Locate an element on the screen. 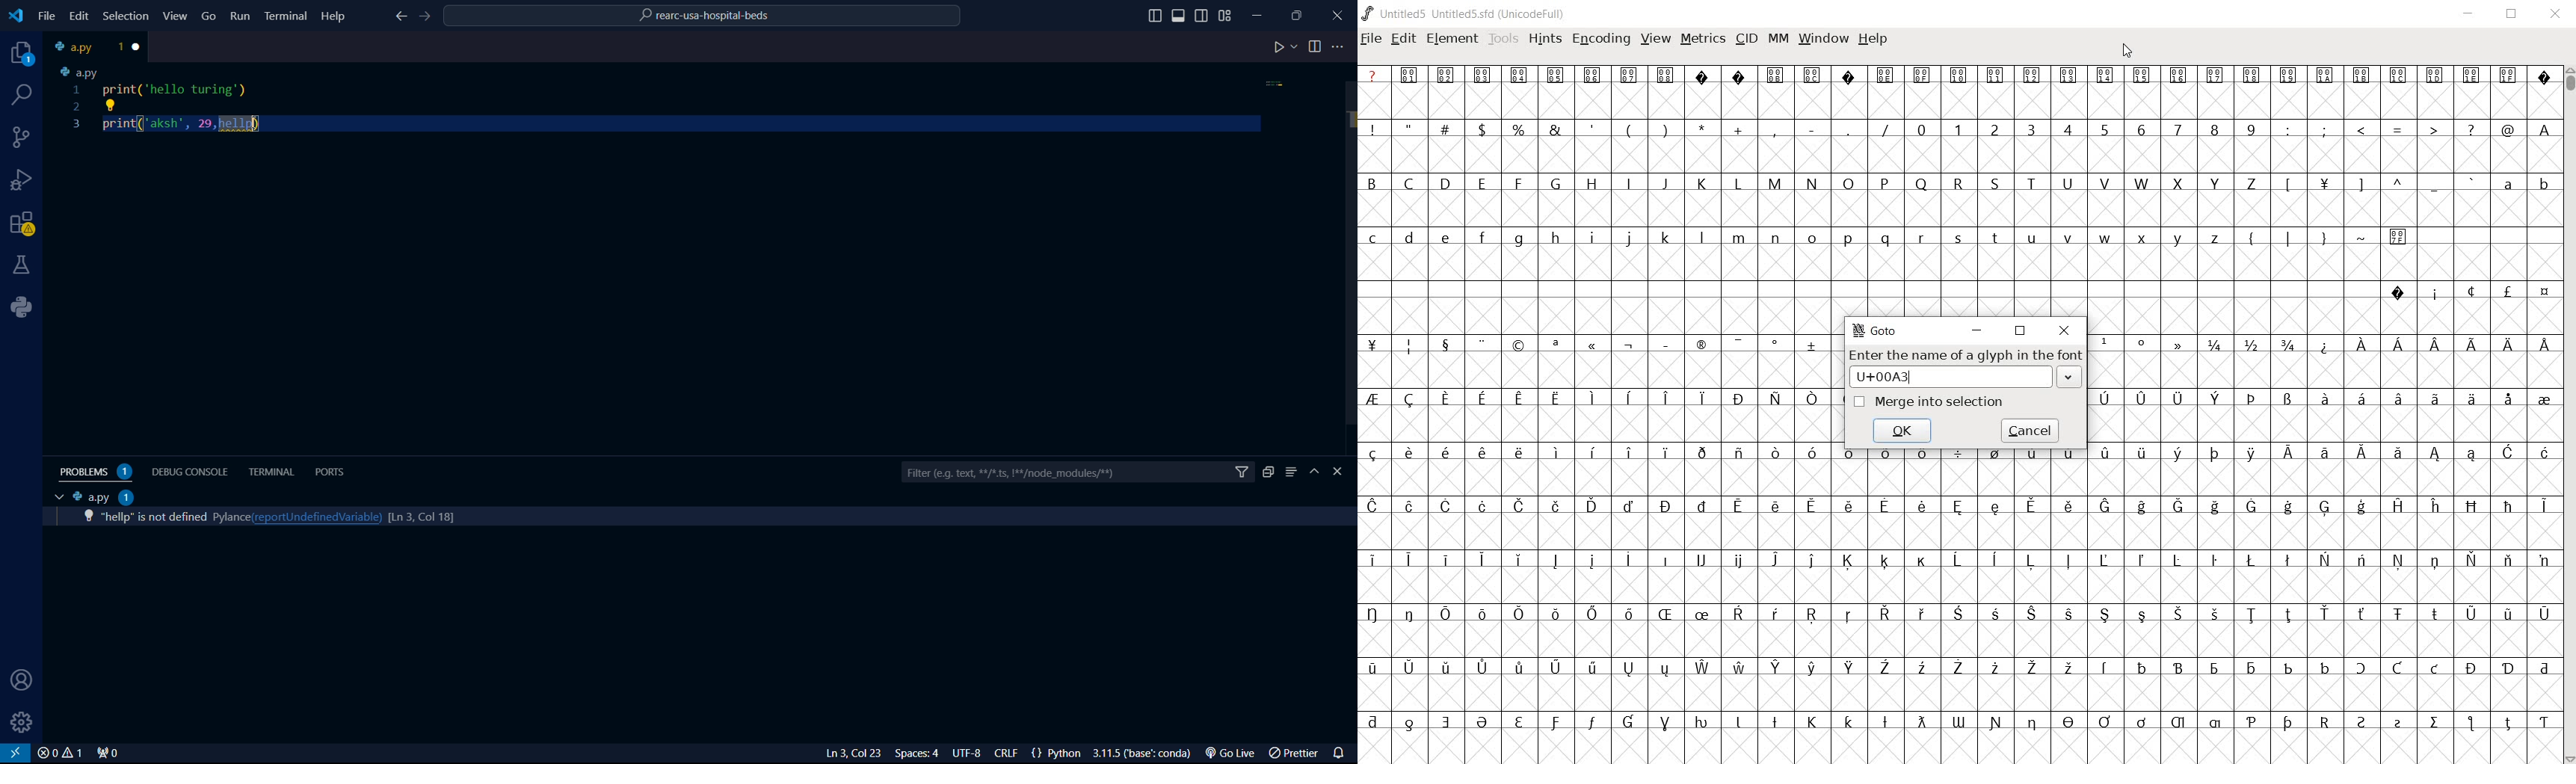  Symbol is located at coordinates (1375, 721).